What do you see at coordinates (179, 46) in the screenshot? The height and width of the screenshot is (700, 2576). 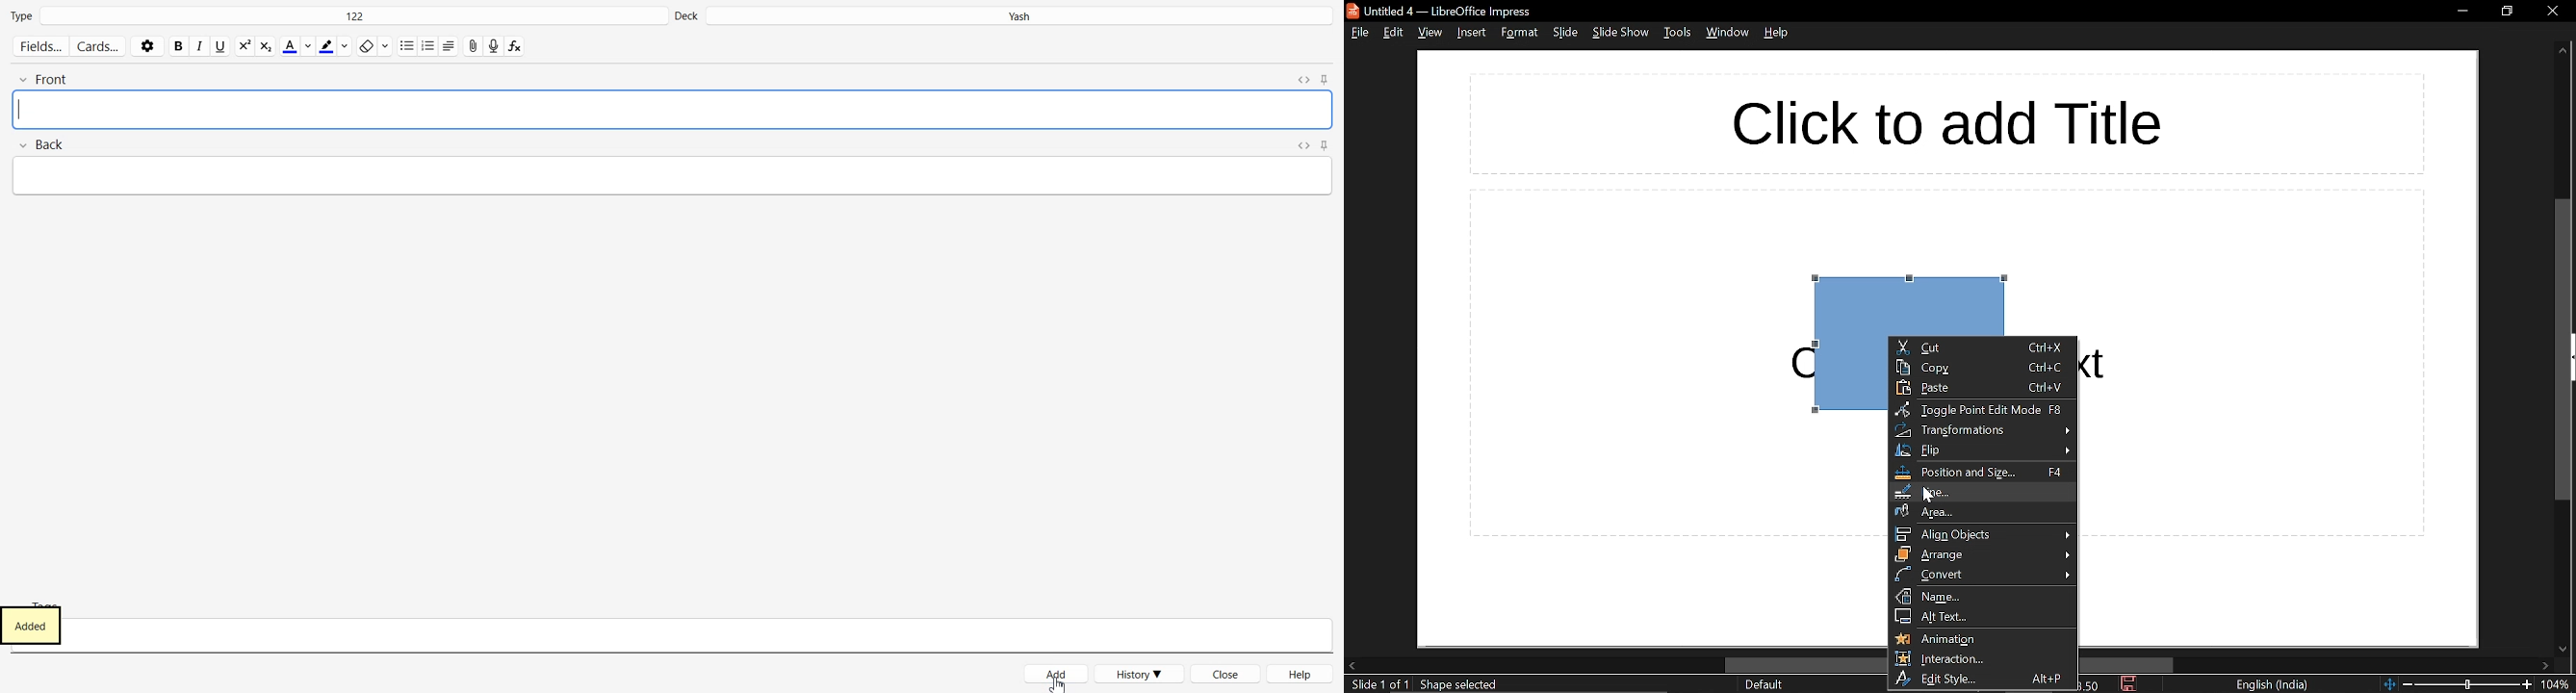 I see `Bold` at bounding box center [179, 46].